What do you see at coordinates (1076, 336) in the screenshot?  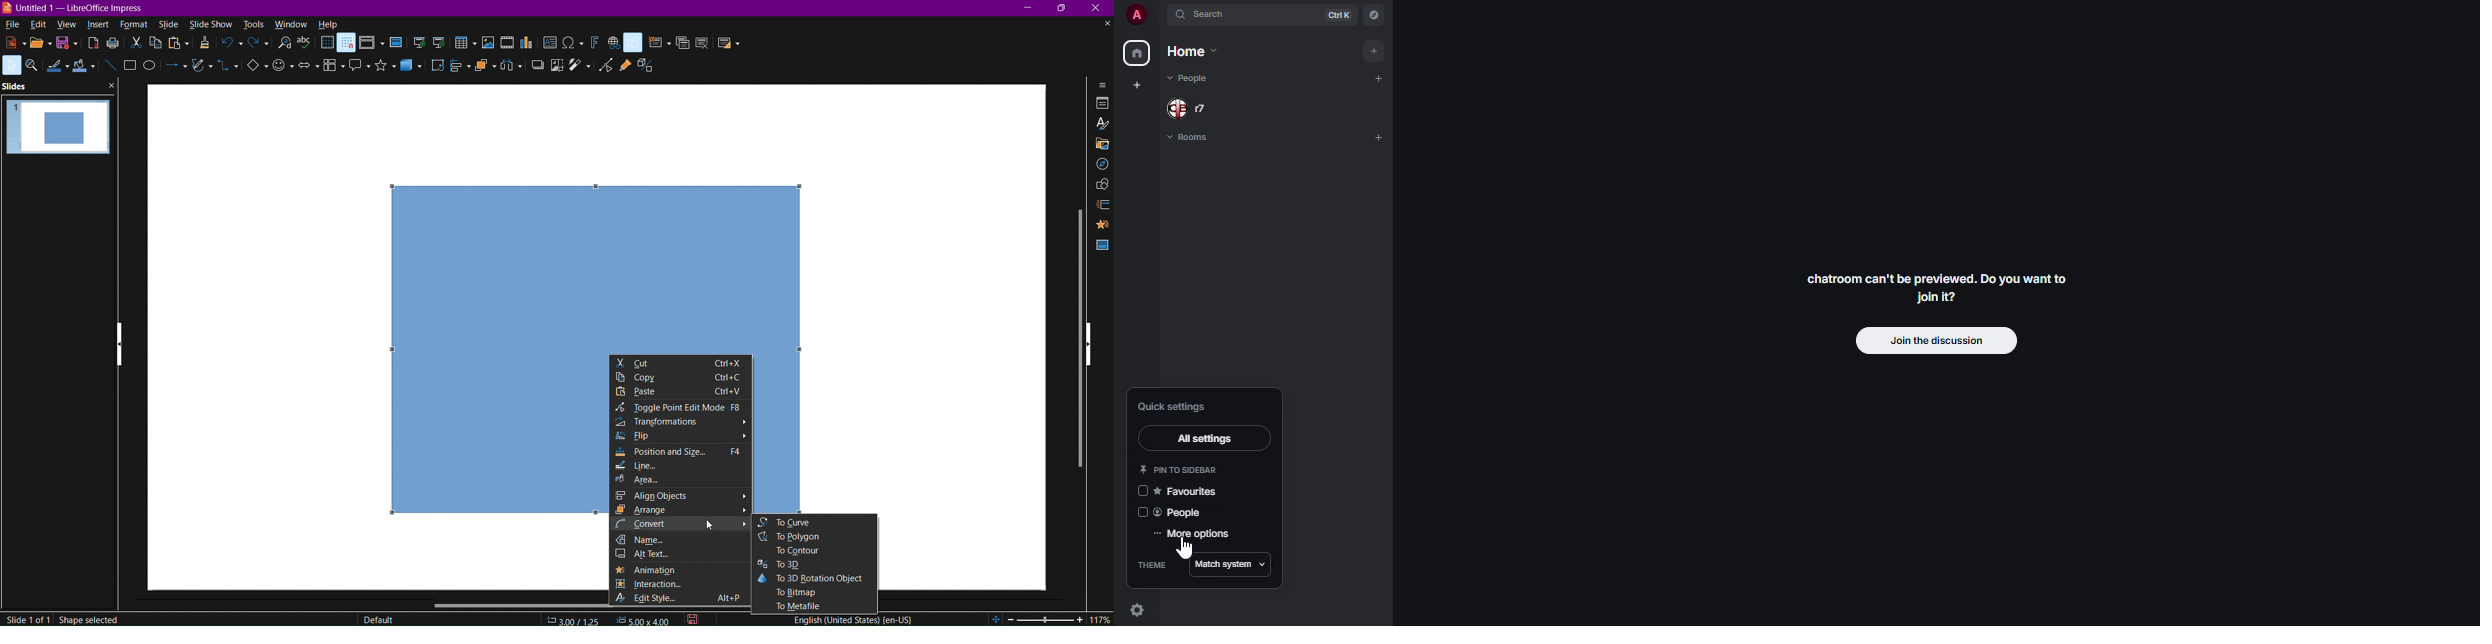 I see `Scrollbar` at bounding box center [1076, 336].